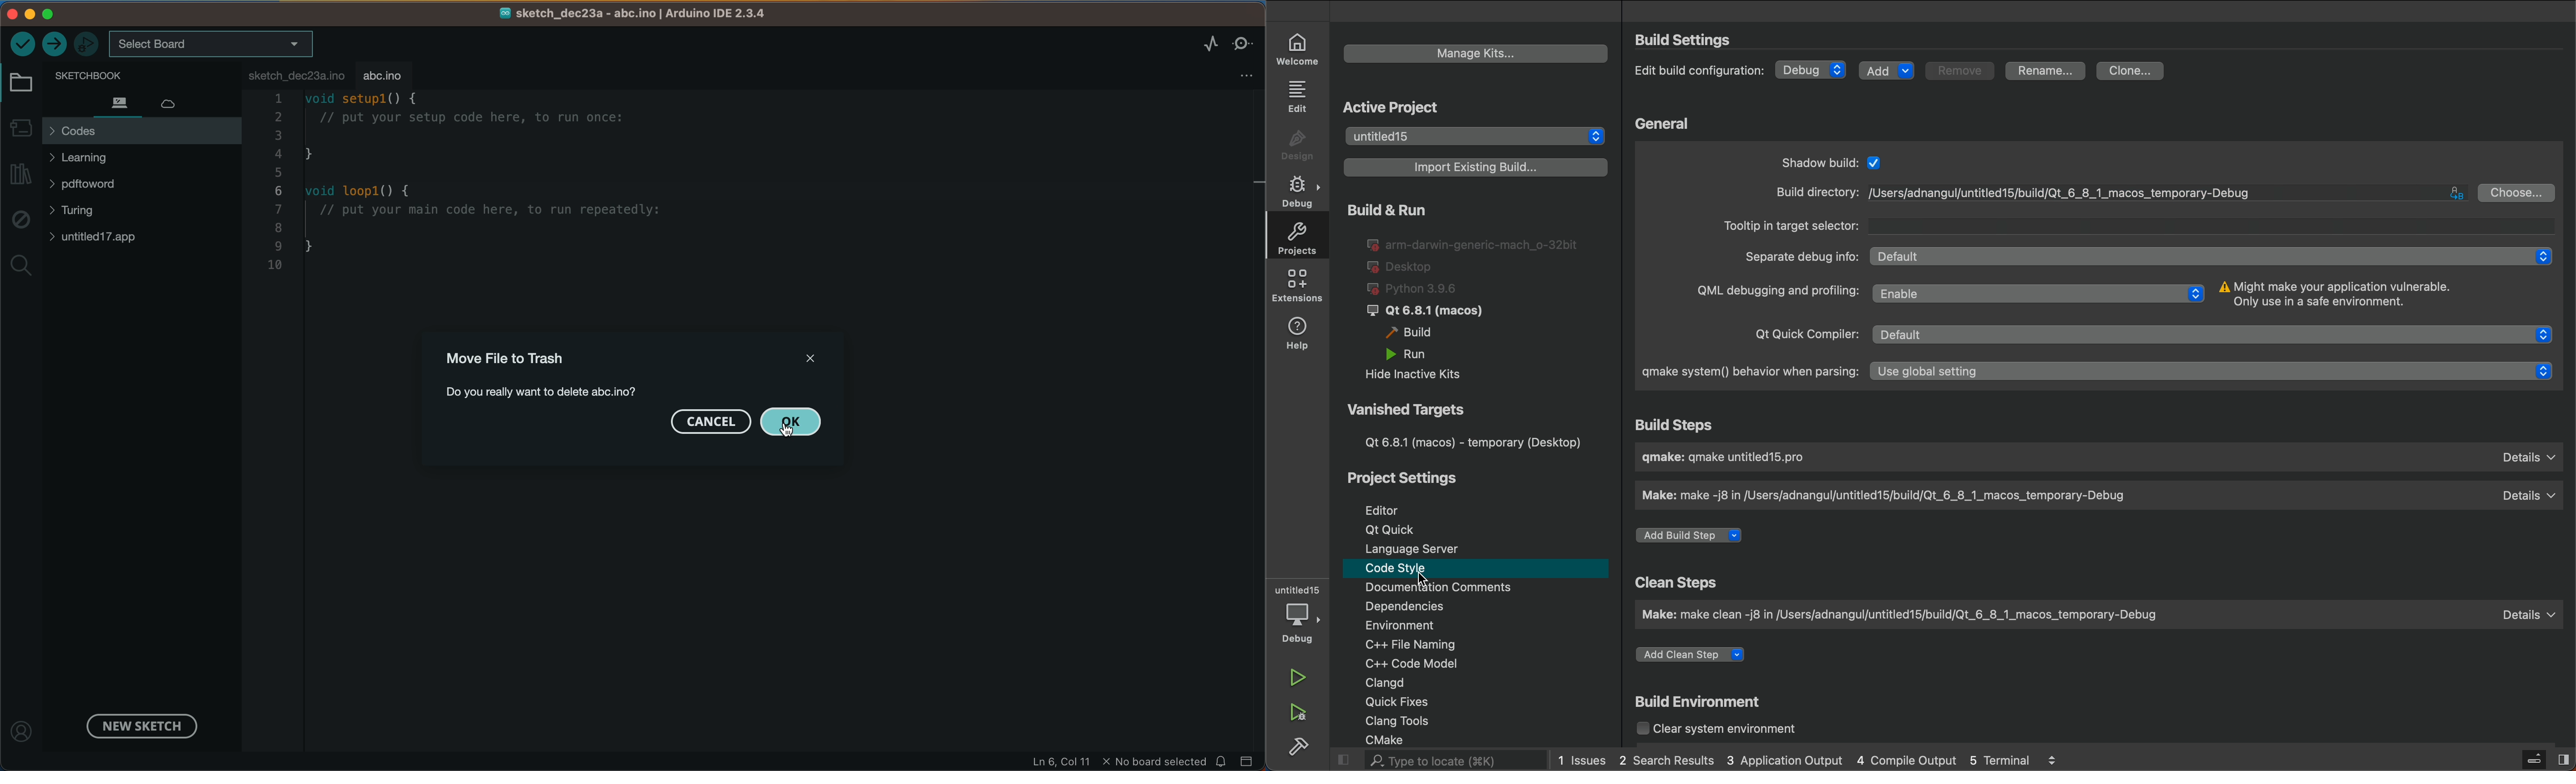 This screenshot has height=784, width=2576. Describe the element at coordinates (21, 127) in the screenshot. I see `board manager` at that location.